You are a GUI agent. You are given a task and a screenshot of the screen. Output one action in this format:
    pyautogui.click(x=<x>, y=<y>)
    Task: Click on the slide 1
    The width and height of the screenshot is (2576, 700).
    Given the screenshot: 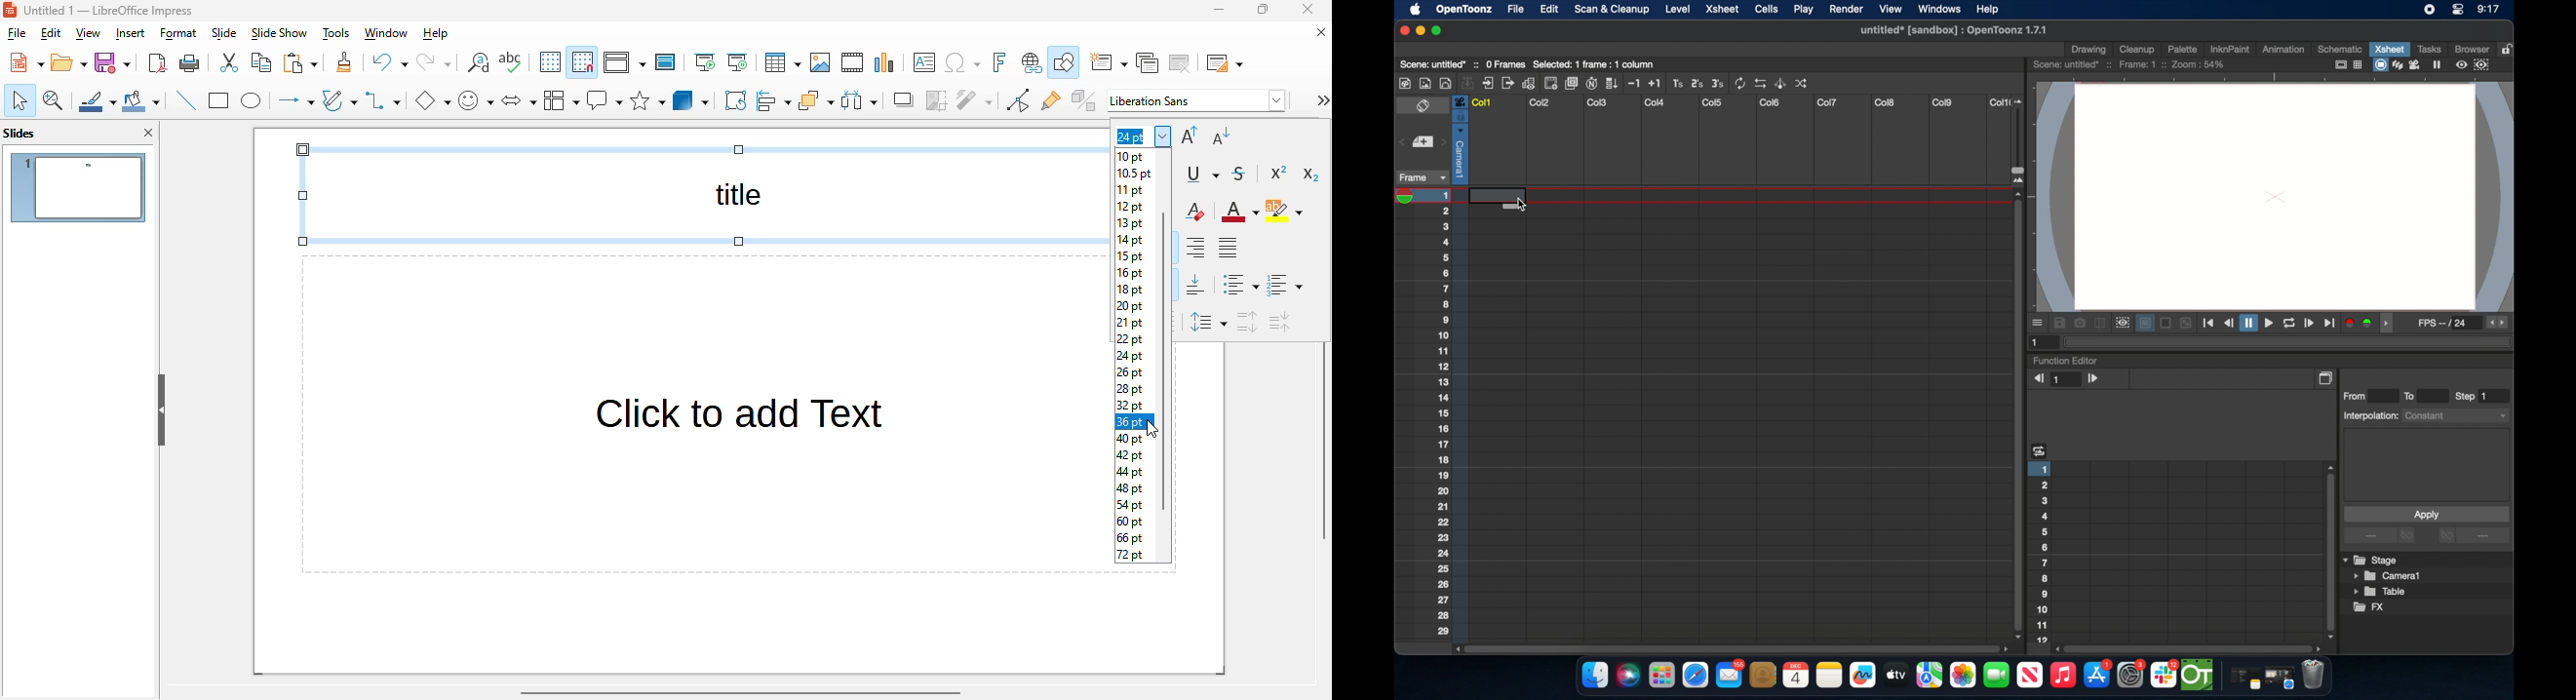 What is the action you would take?
    pyautogui.click(x=80, y=188)
    